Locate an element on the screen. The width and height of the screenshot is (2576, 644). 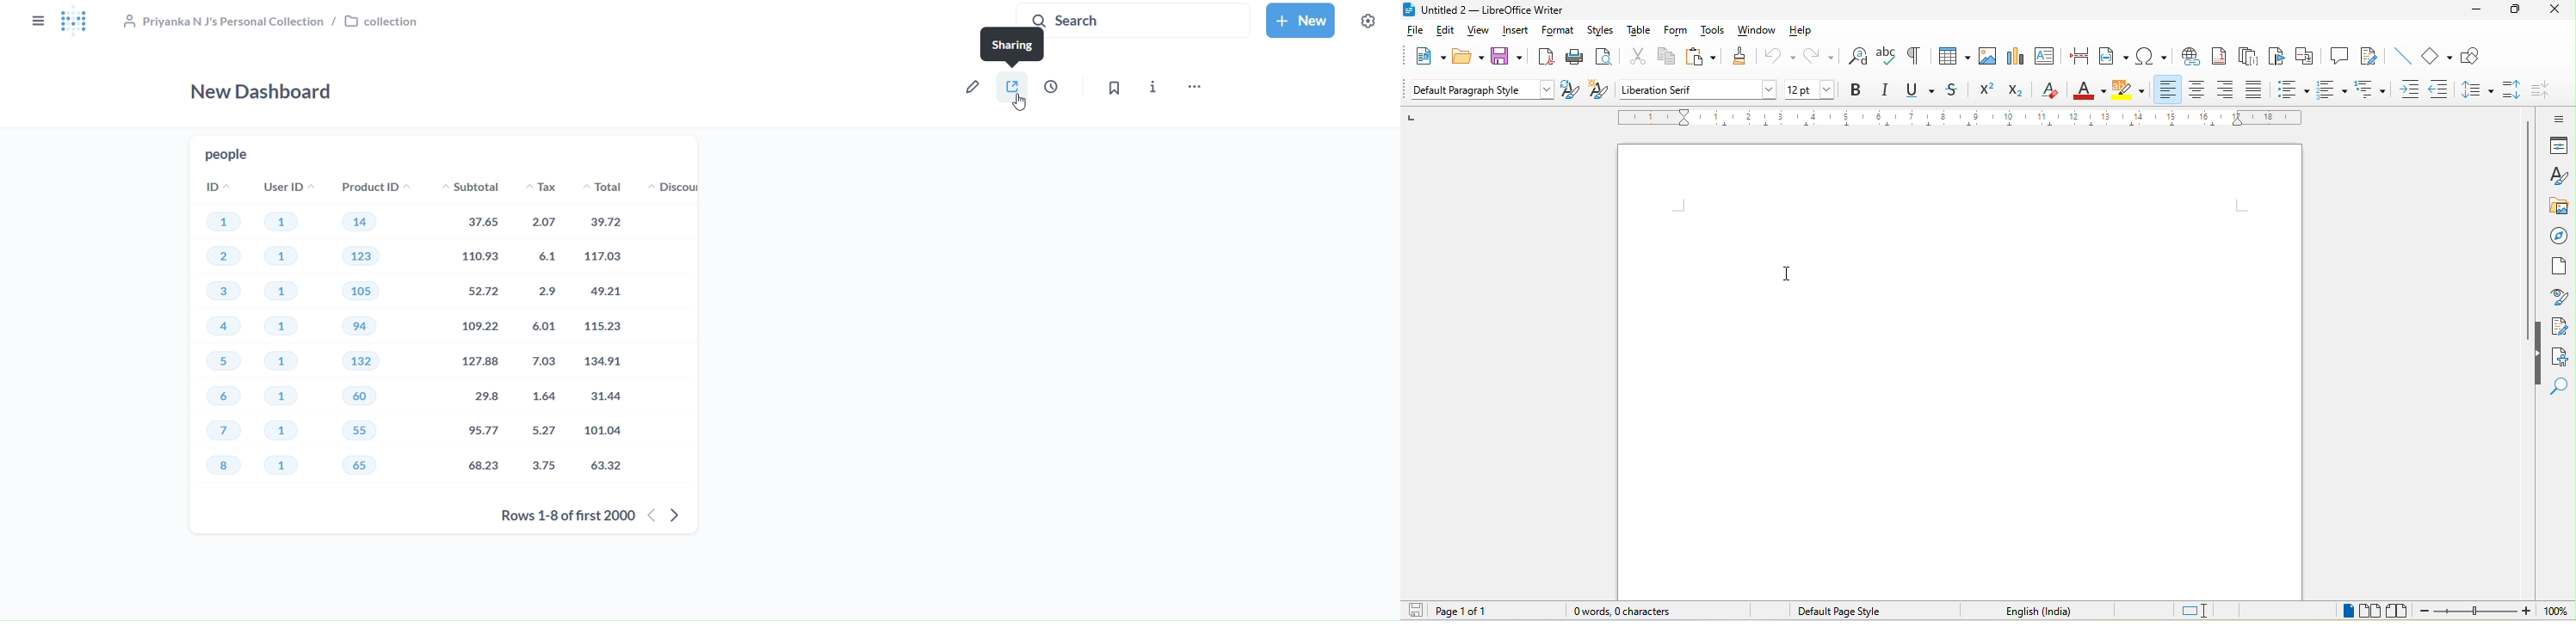
maximize is located at coordinates (2516, 9).